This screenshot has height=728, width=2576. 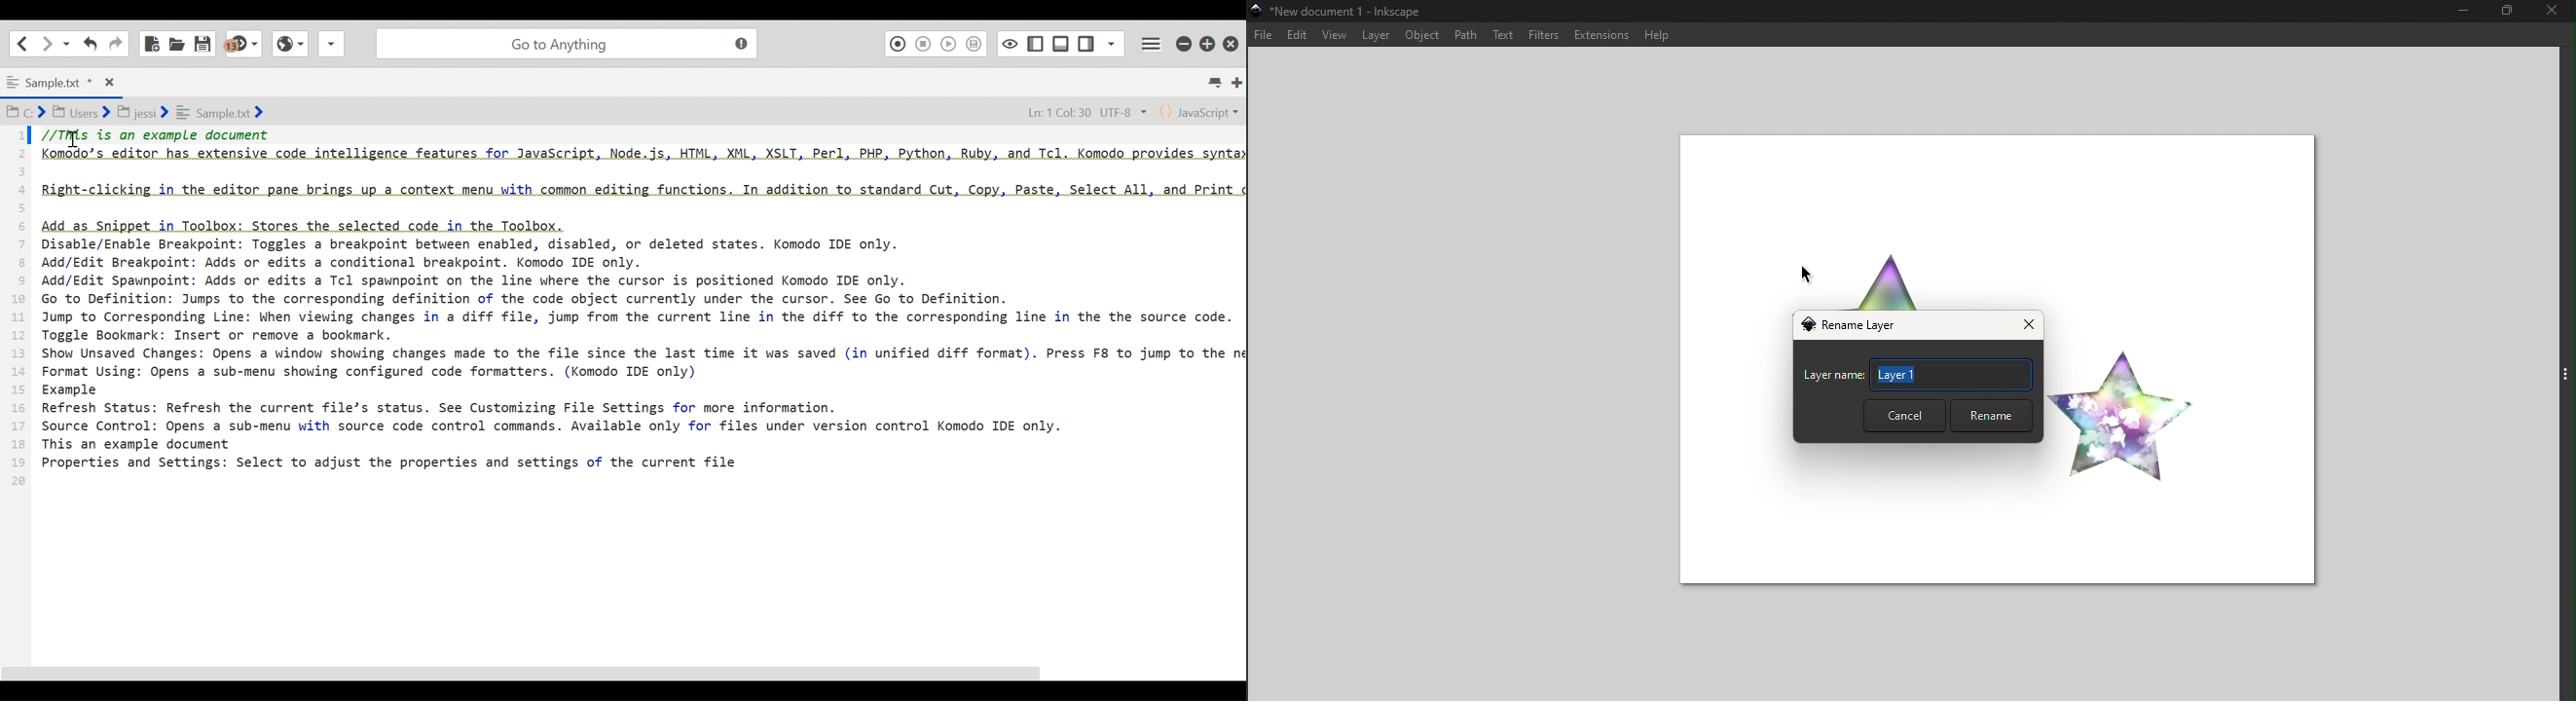 I want to click on scroll bar, so click(x=546, y=675).